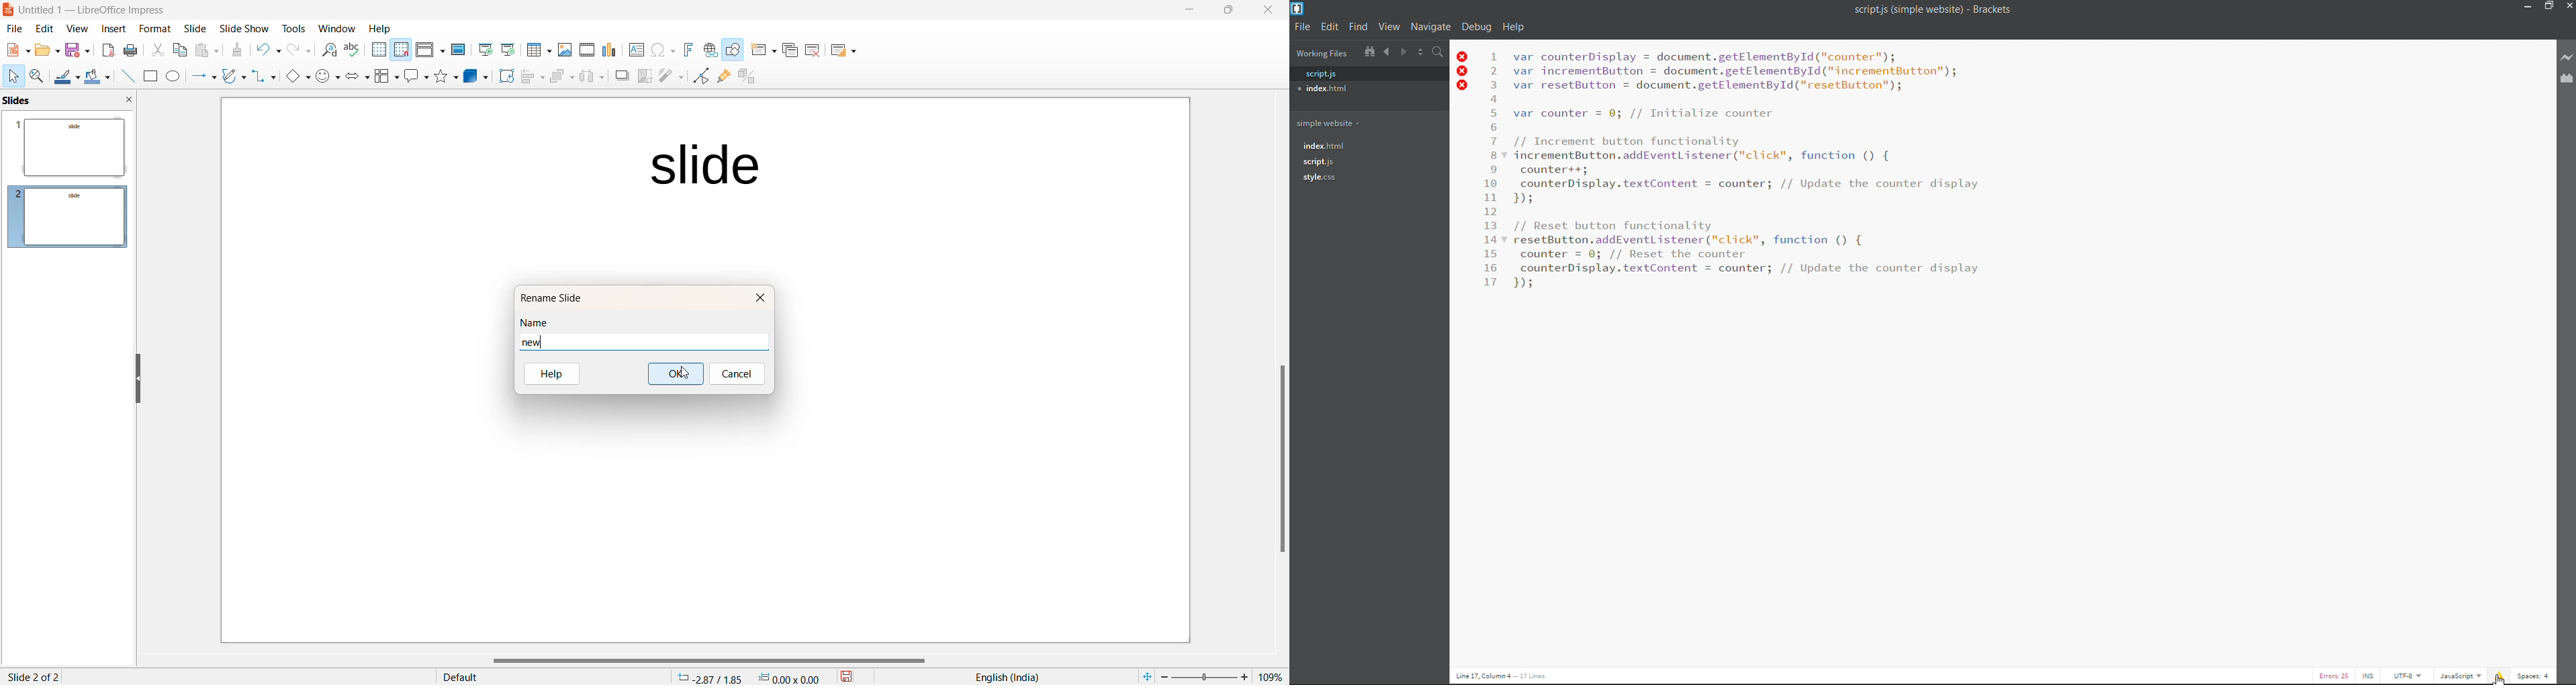 This screenshot has height=700, width=2576. Describe the element at coordinates (1477, 25) in the screenshot. I see `debug` at that location.